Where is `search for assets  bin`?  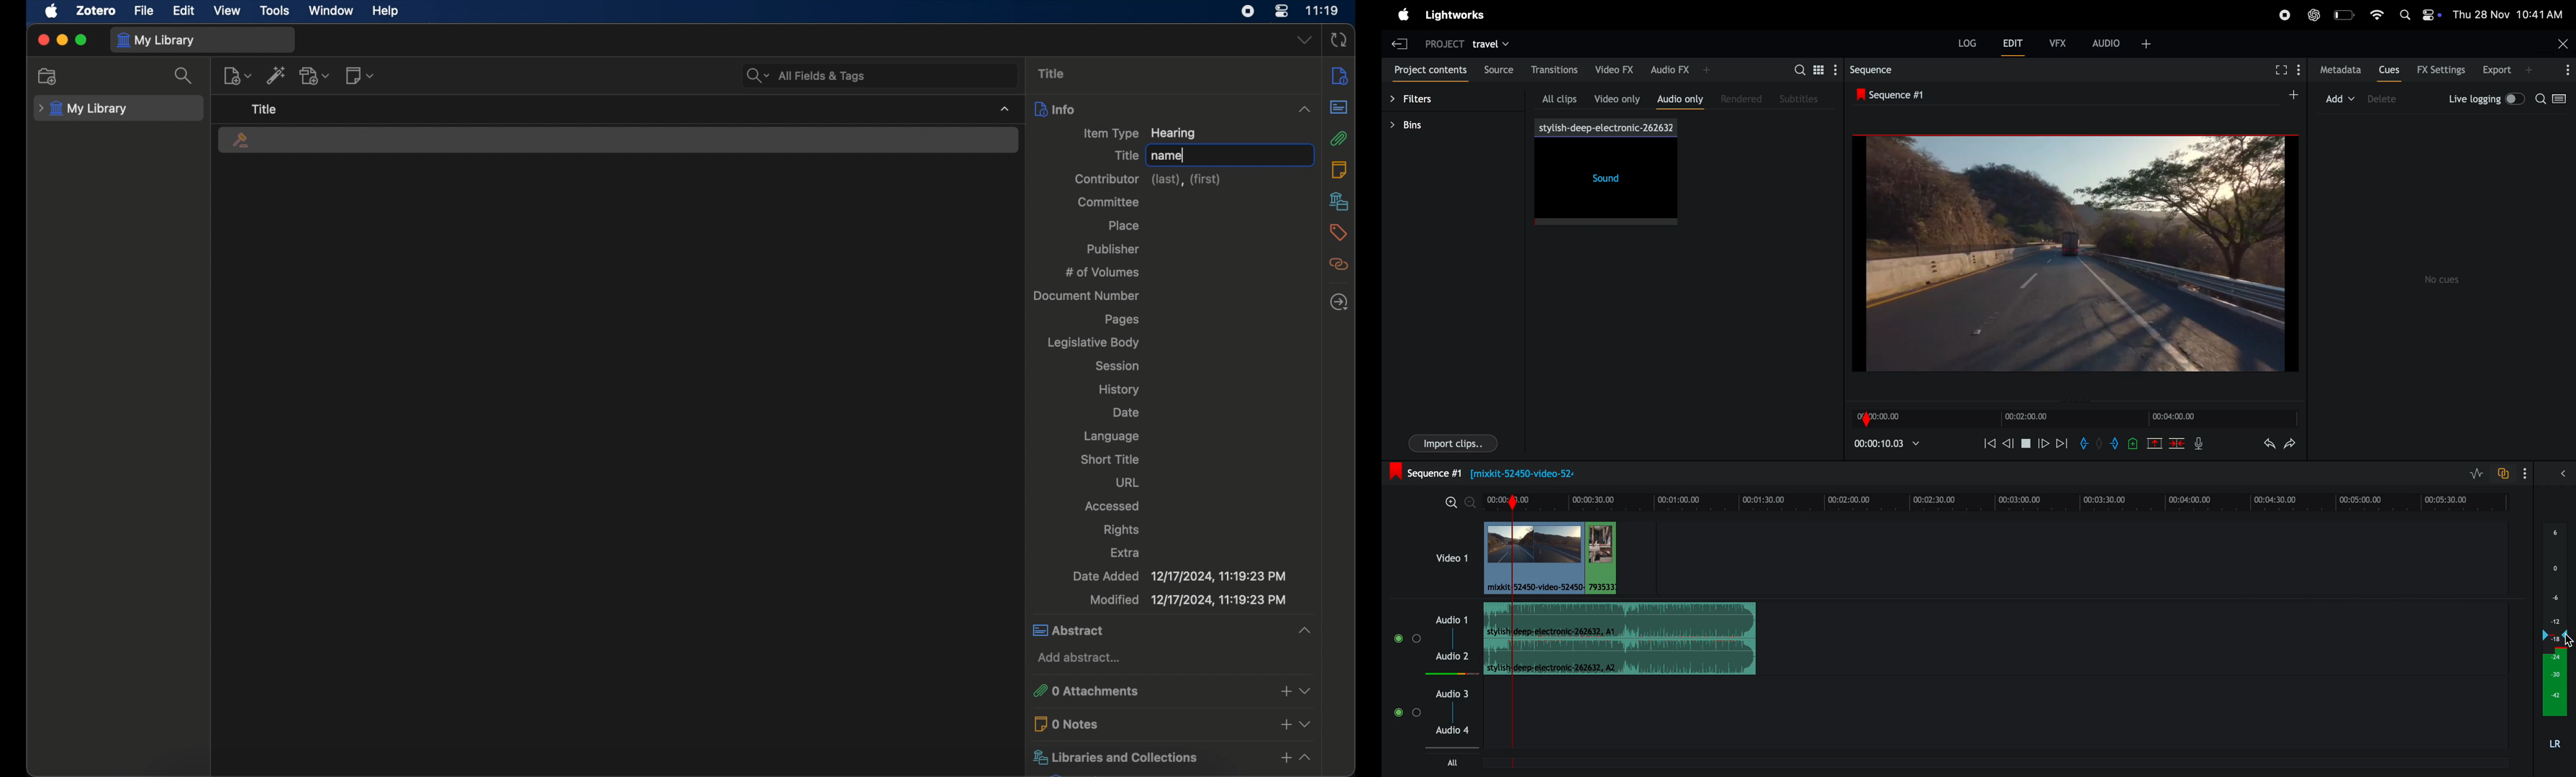 search for assets  bin is located at coordinates (1813, 70).